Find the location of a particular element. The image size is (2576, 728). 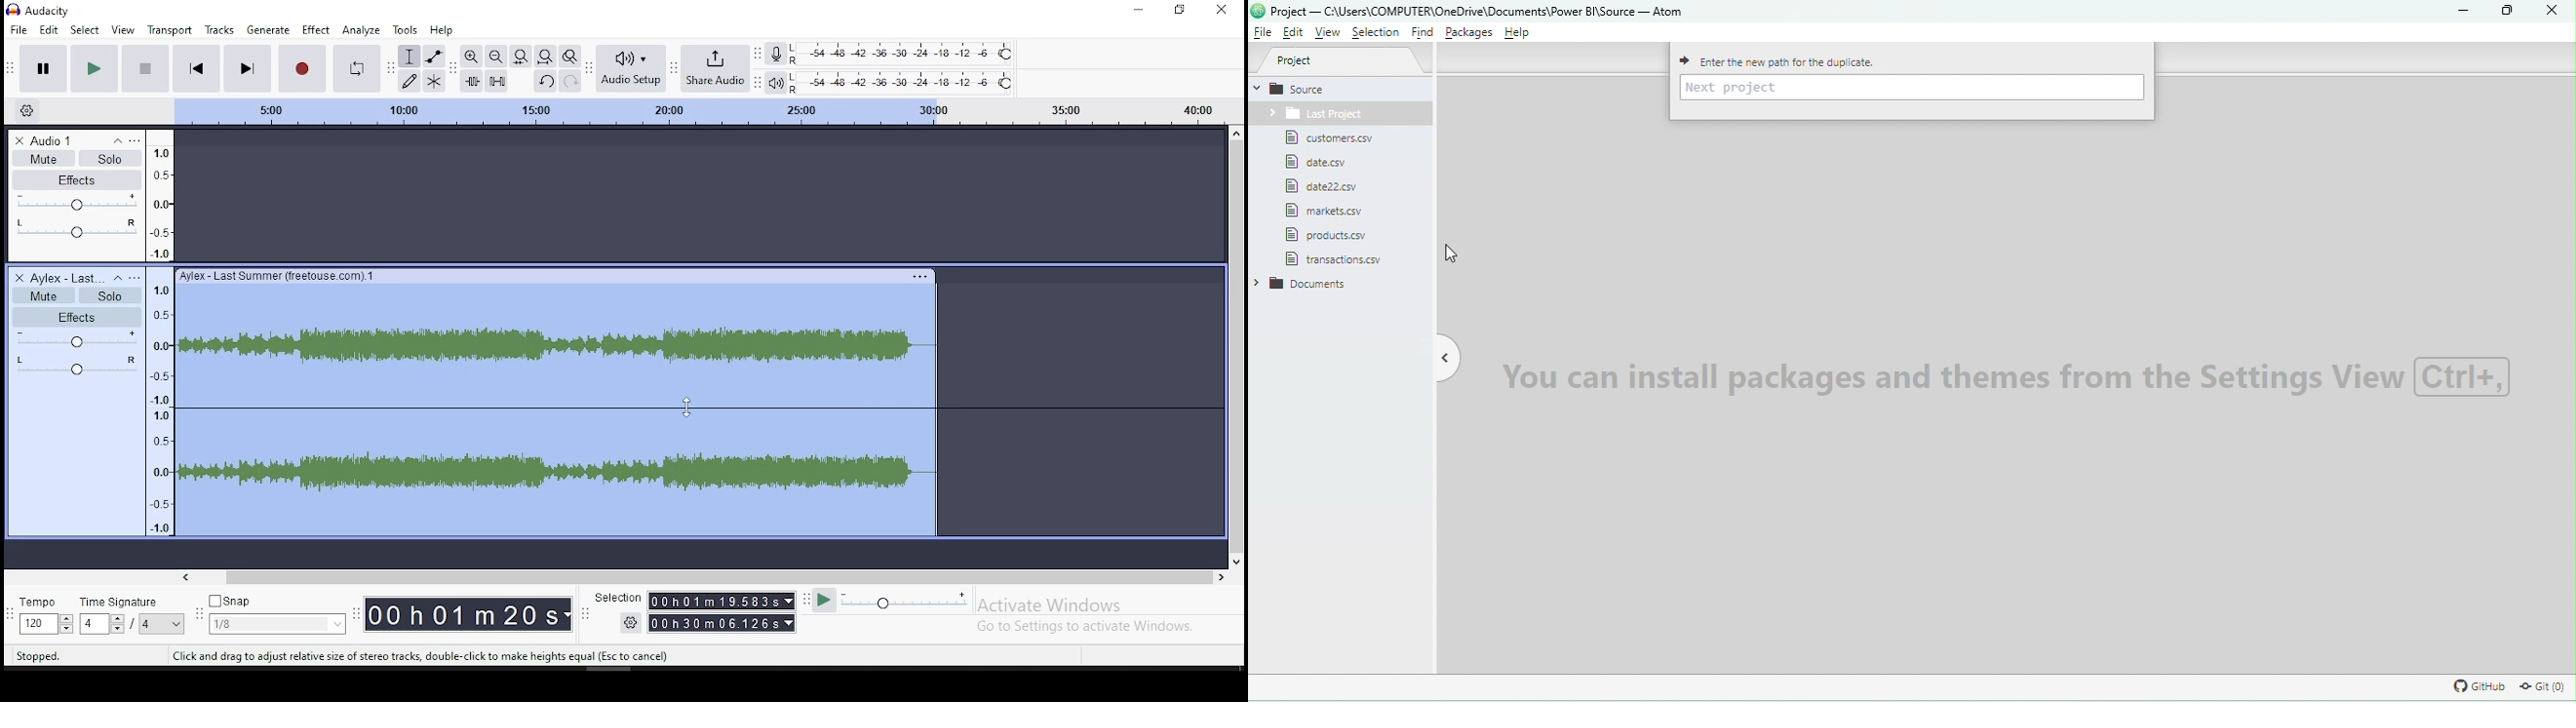

mute is located at coordinates (42, 158).